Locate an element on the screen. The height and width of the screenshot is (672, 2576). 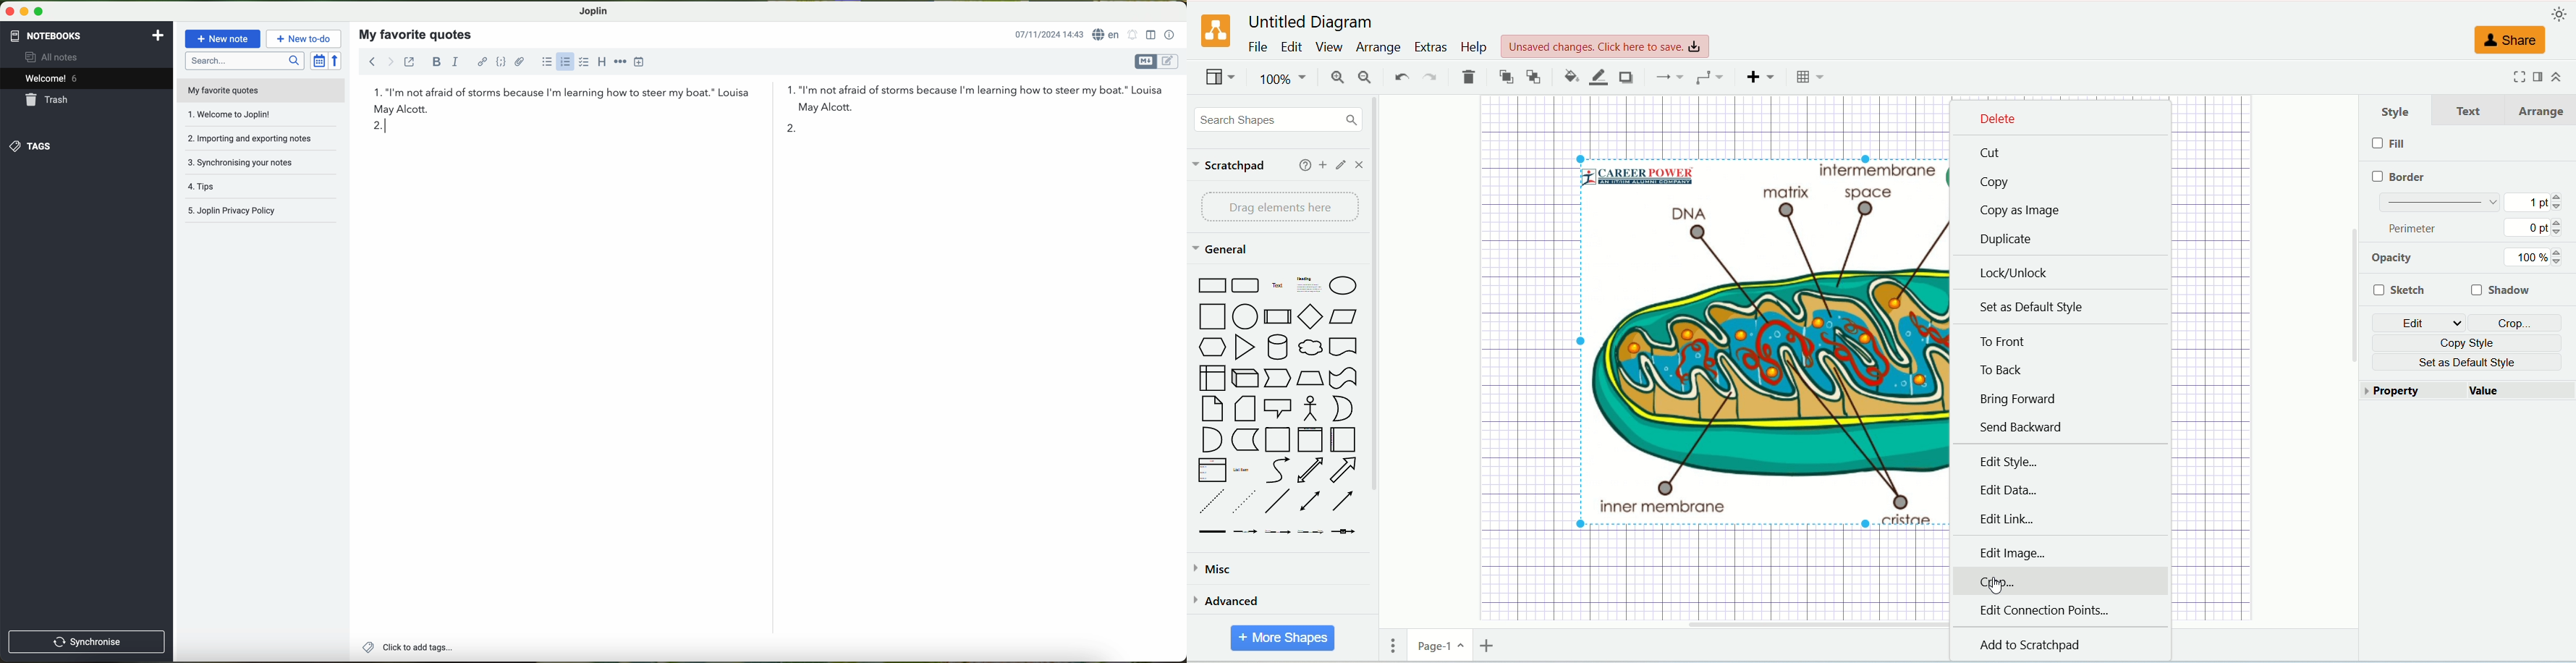
set alarm is located at coordinates (1133, 36).